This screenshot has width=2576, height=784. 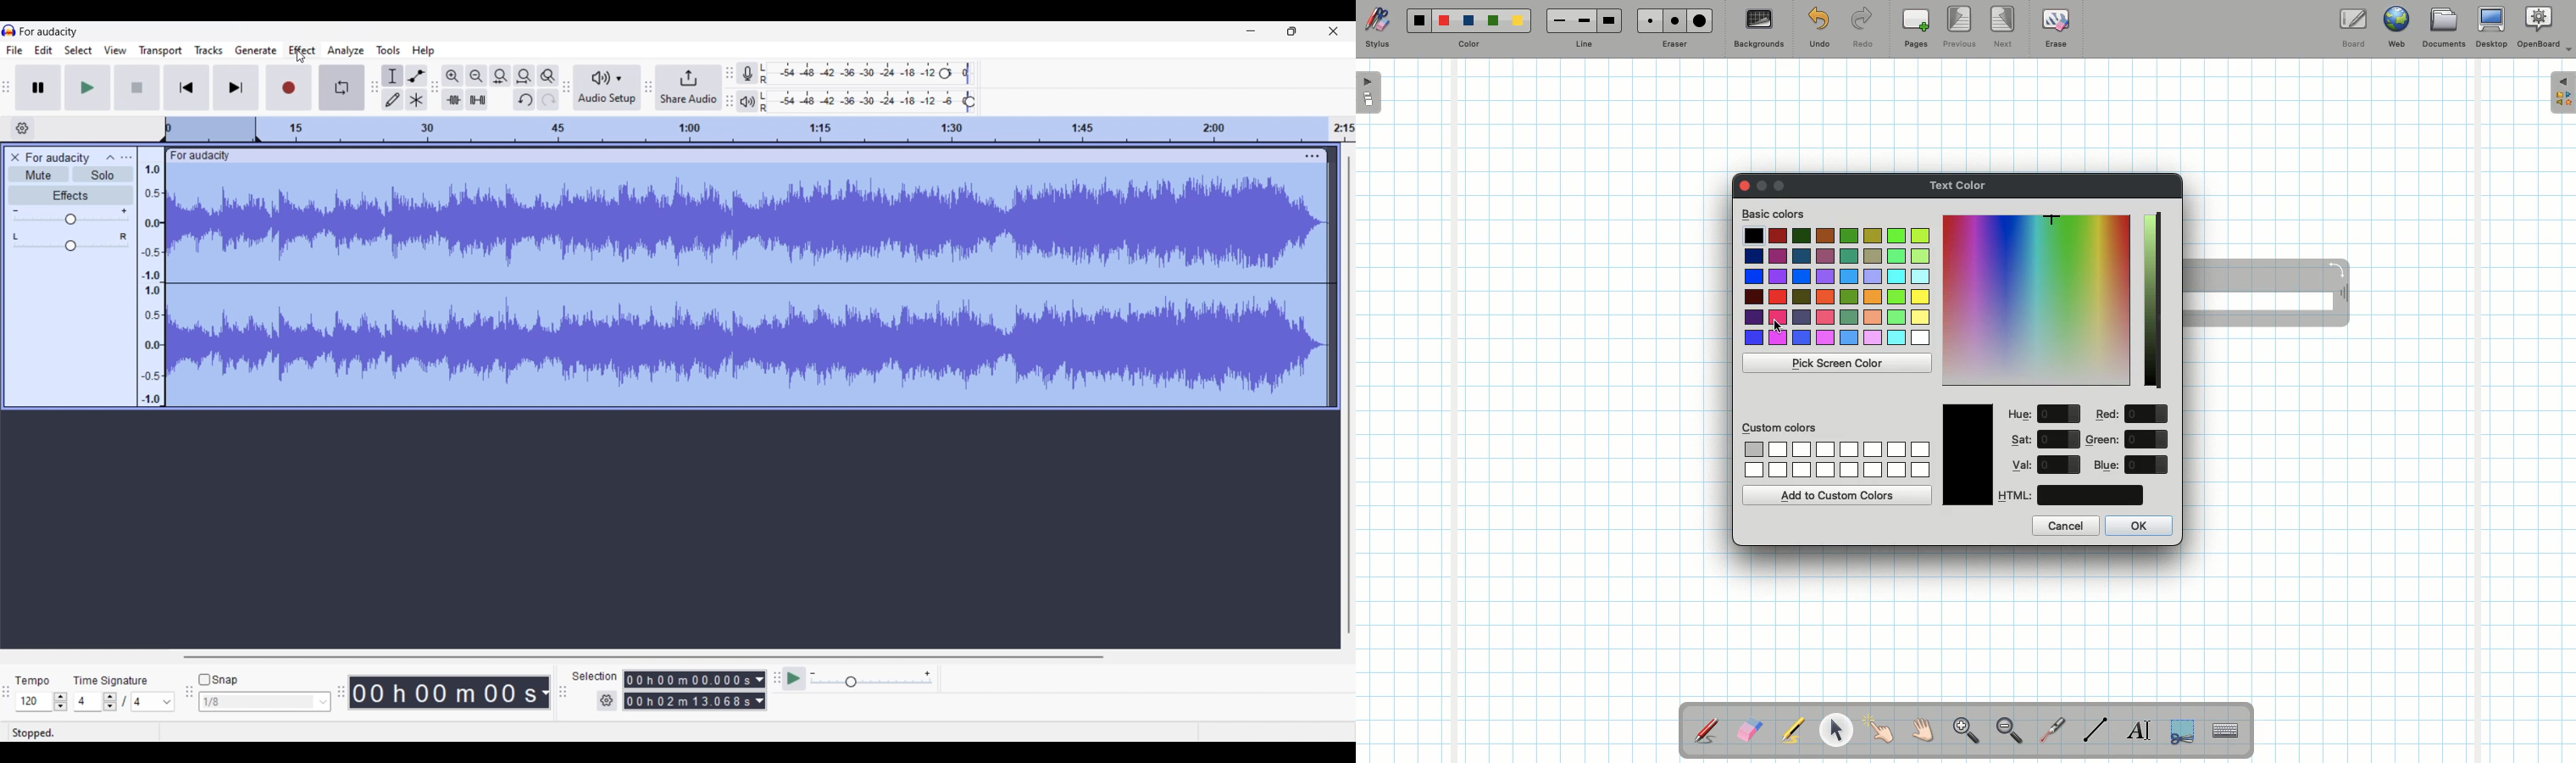 I want to click on Trim audio outside selection, so click(x=453, y=99).